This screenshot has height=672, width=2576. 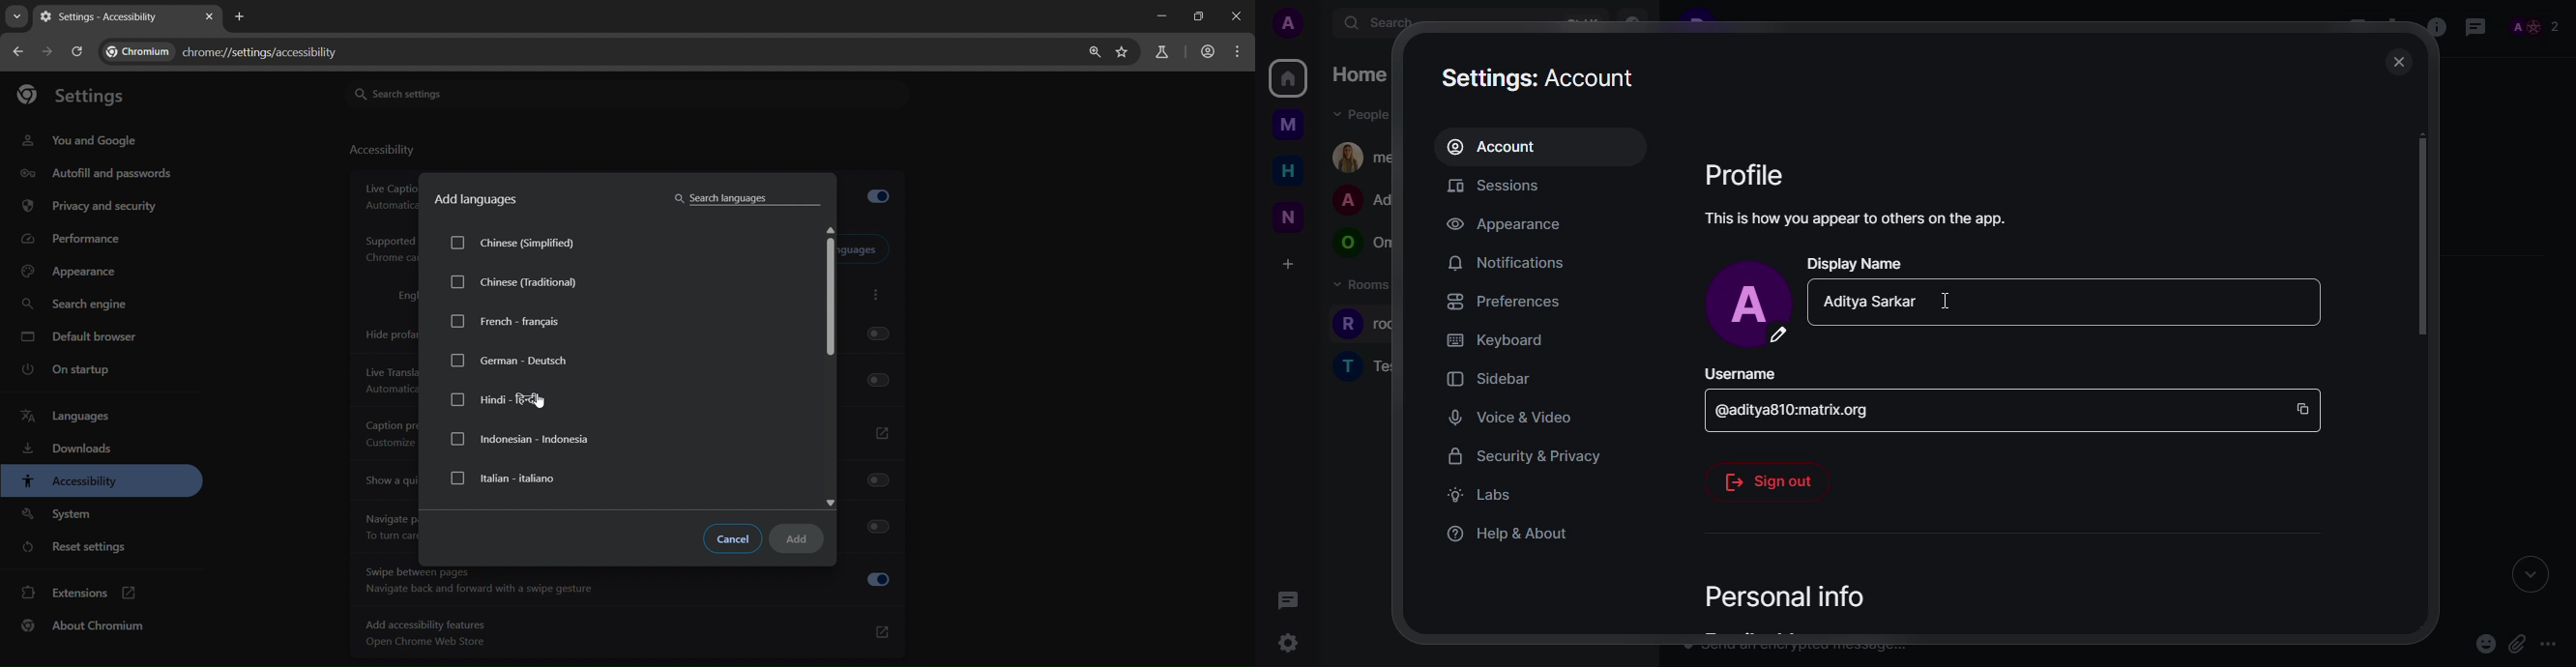 I want to click on help , so click(x=1508, y=533).